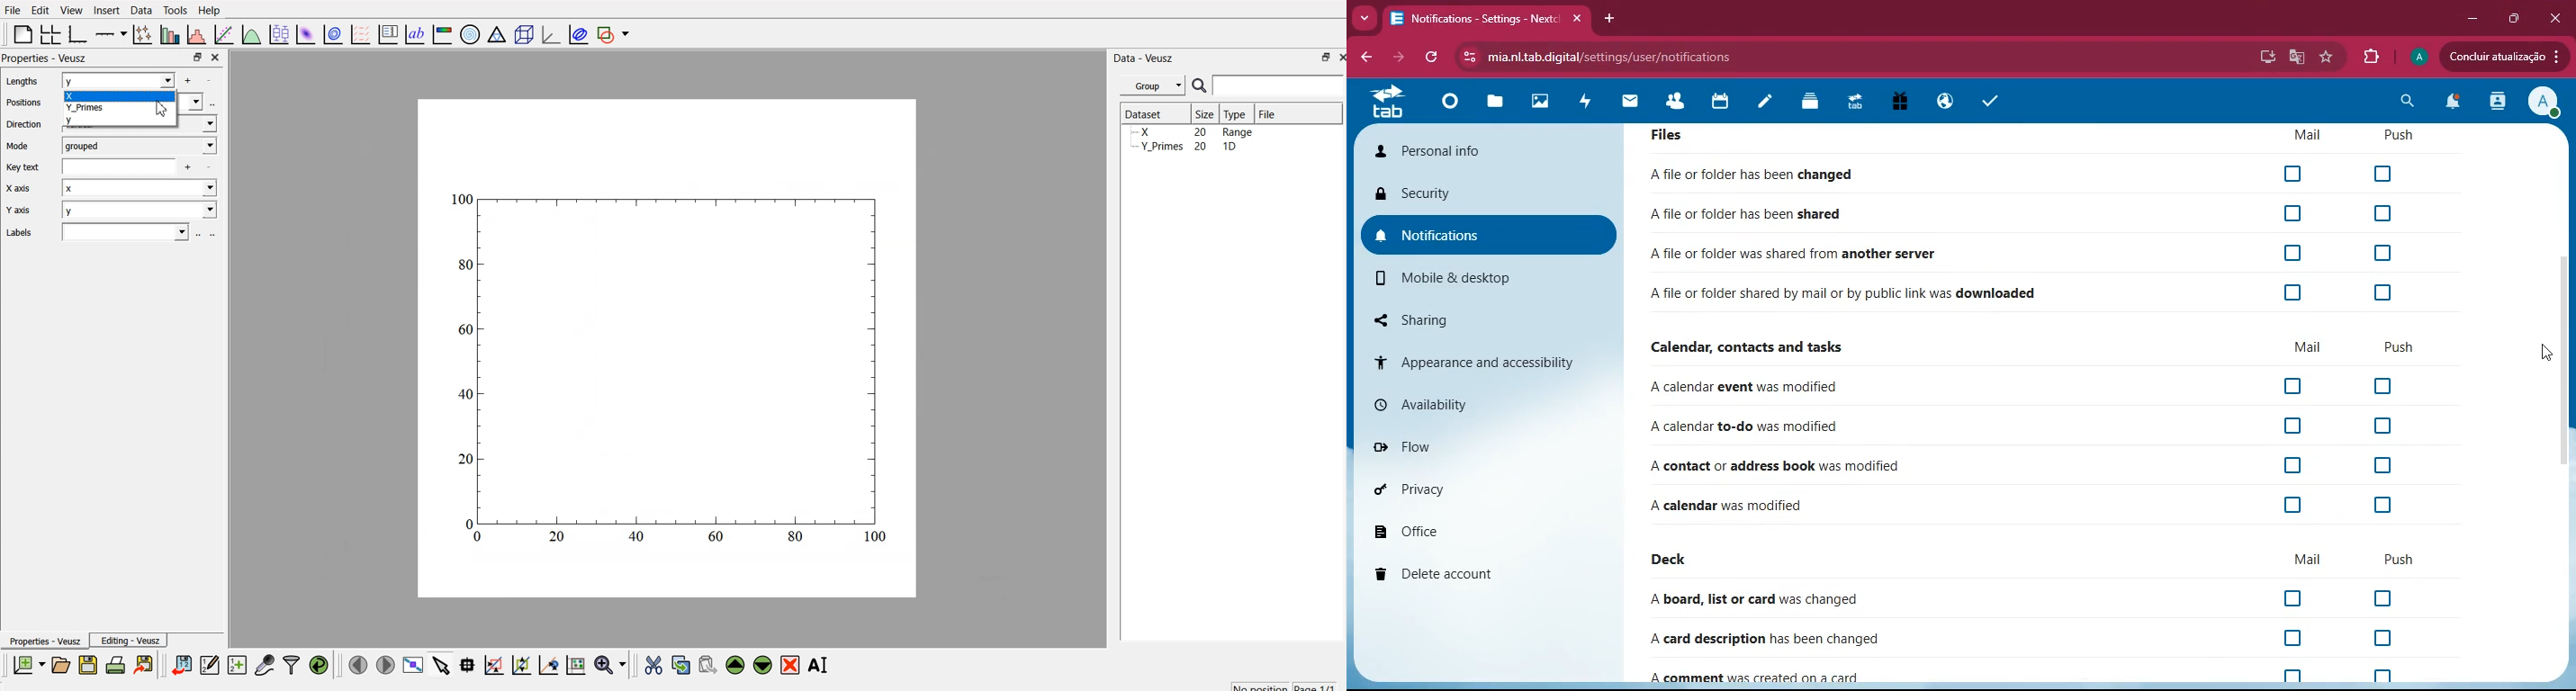 This screenshot has height=700, width=2576. I want to click on url, so click(1649, 57).